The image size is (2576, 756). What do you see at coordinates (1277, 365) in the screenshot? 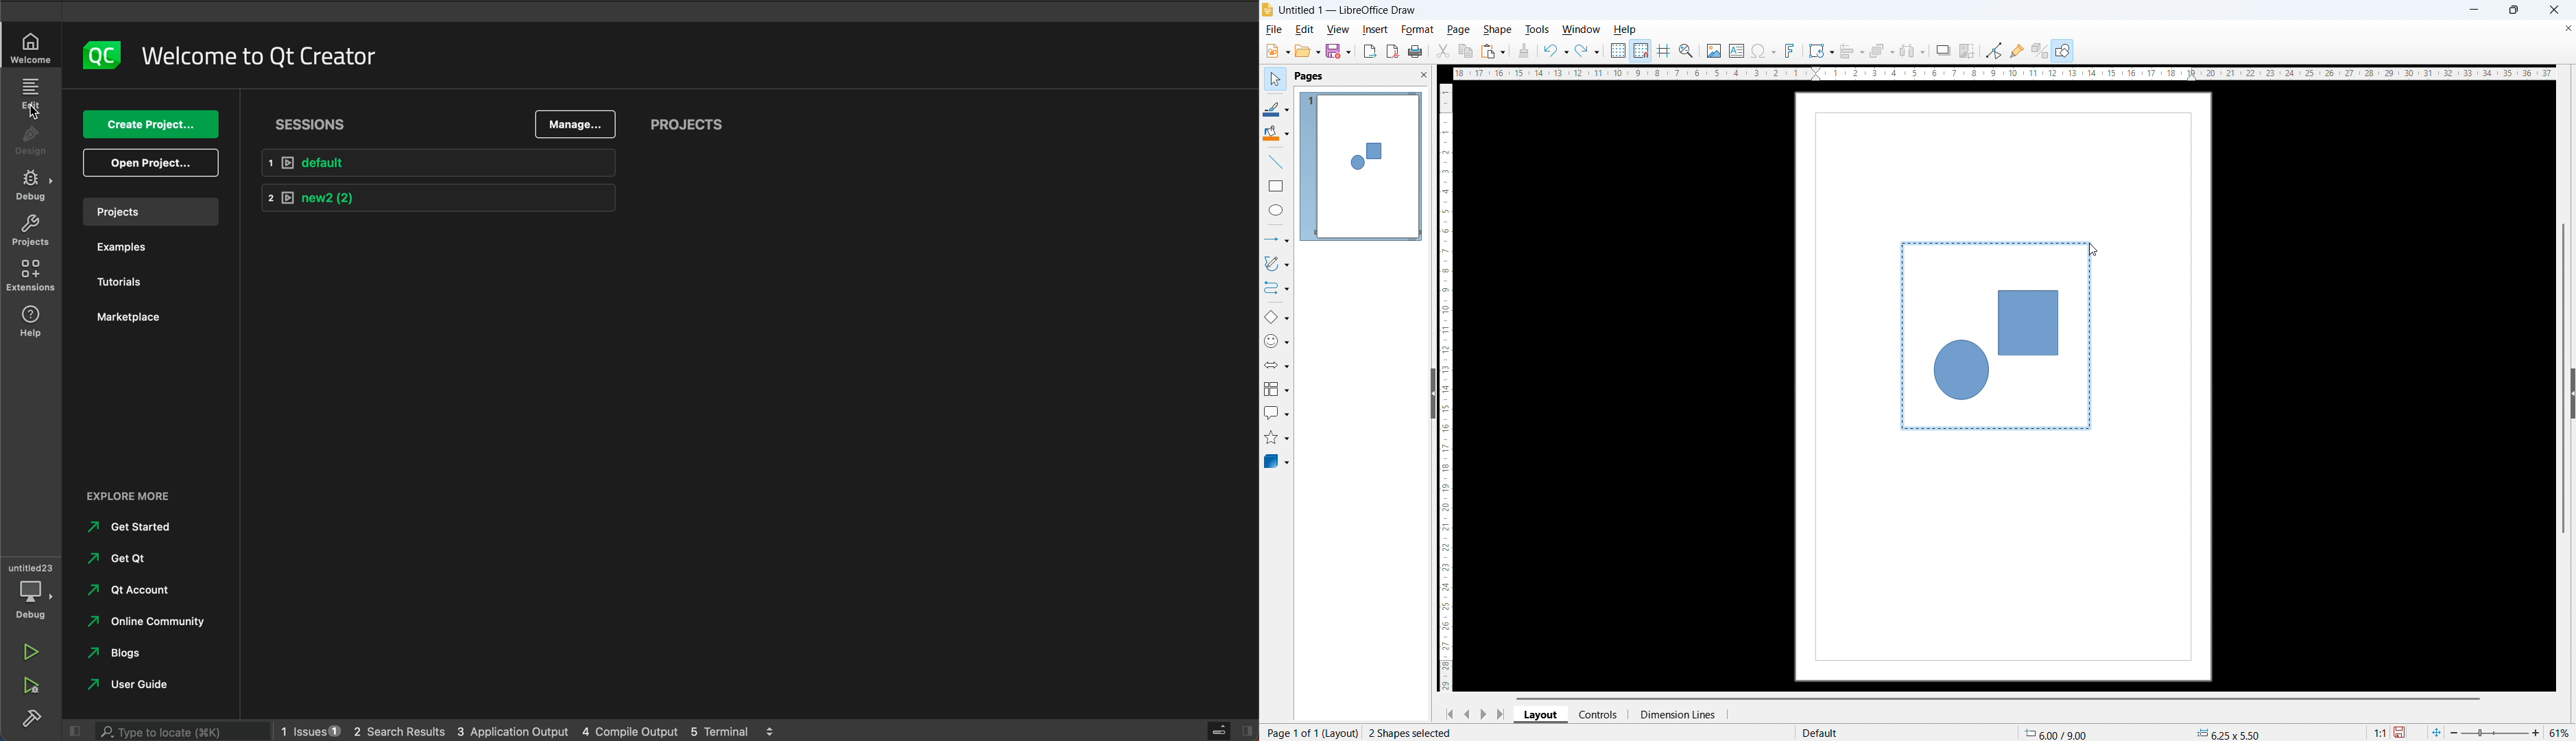
I see `block arrows` at bounding box center [1277, 365].